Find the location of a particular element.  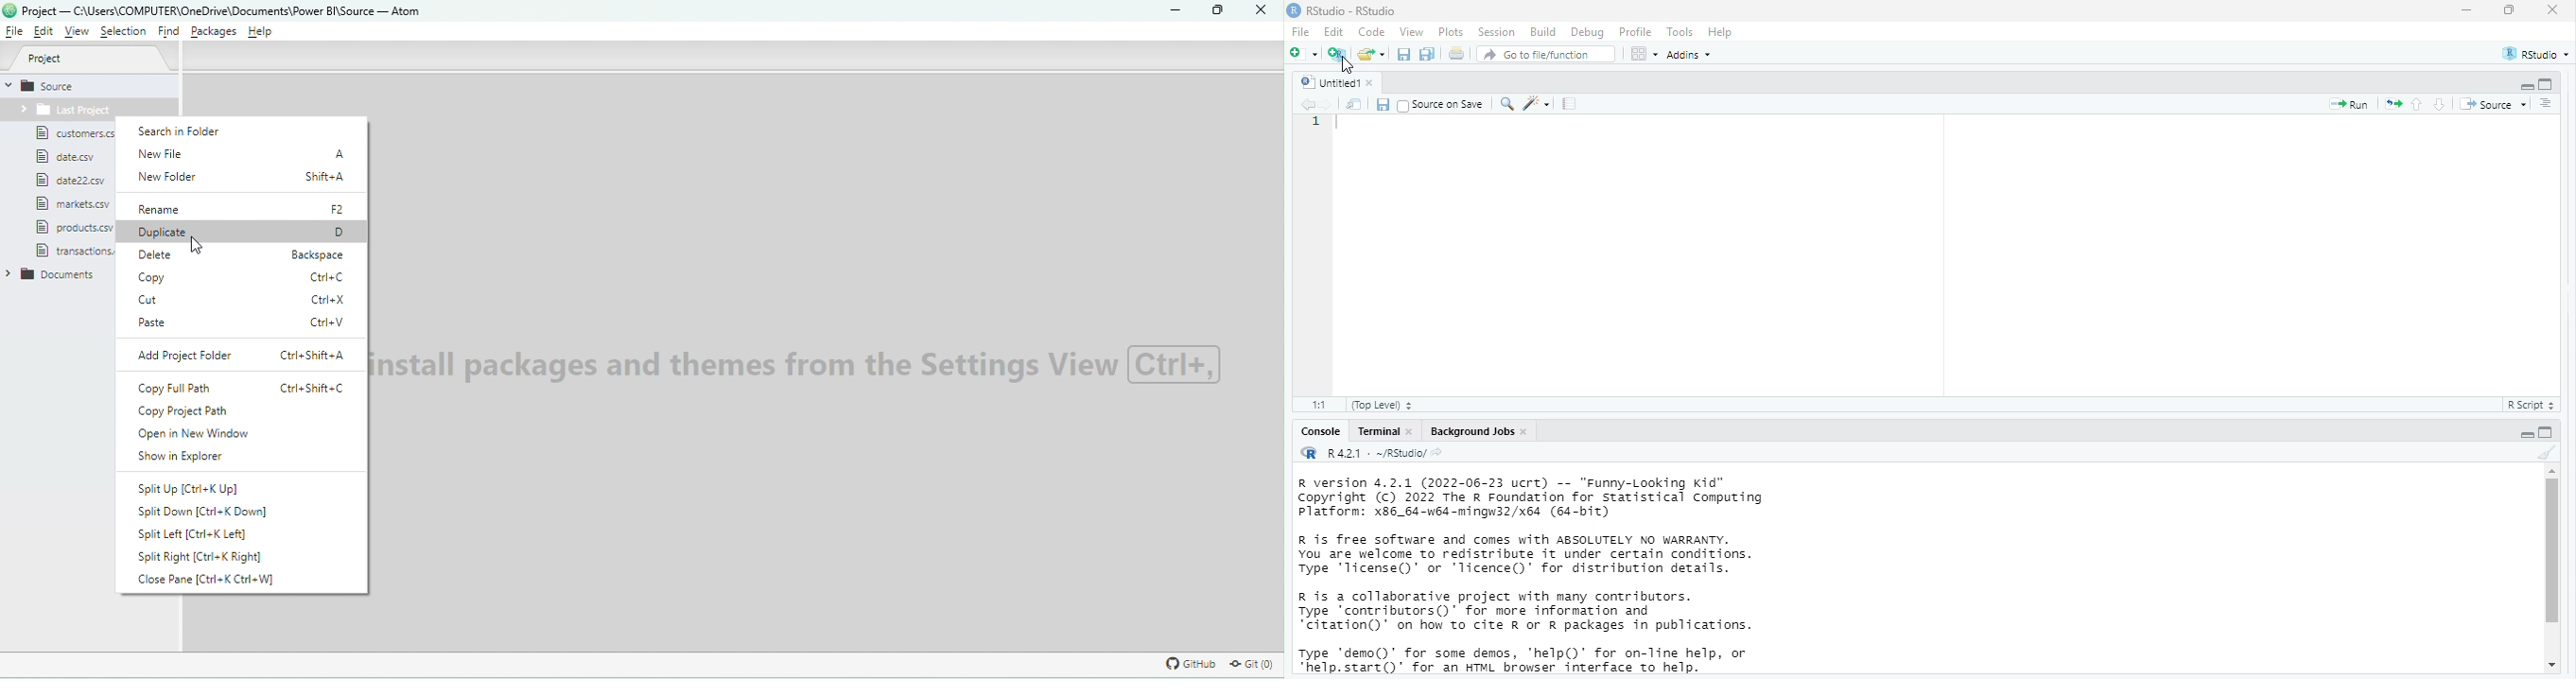

find/replace is located at coordinates (1505, 103).